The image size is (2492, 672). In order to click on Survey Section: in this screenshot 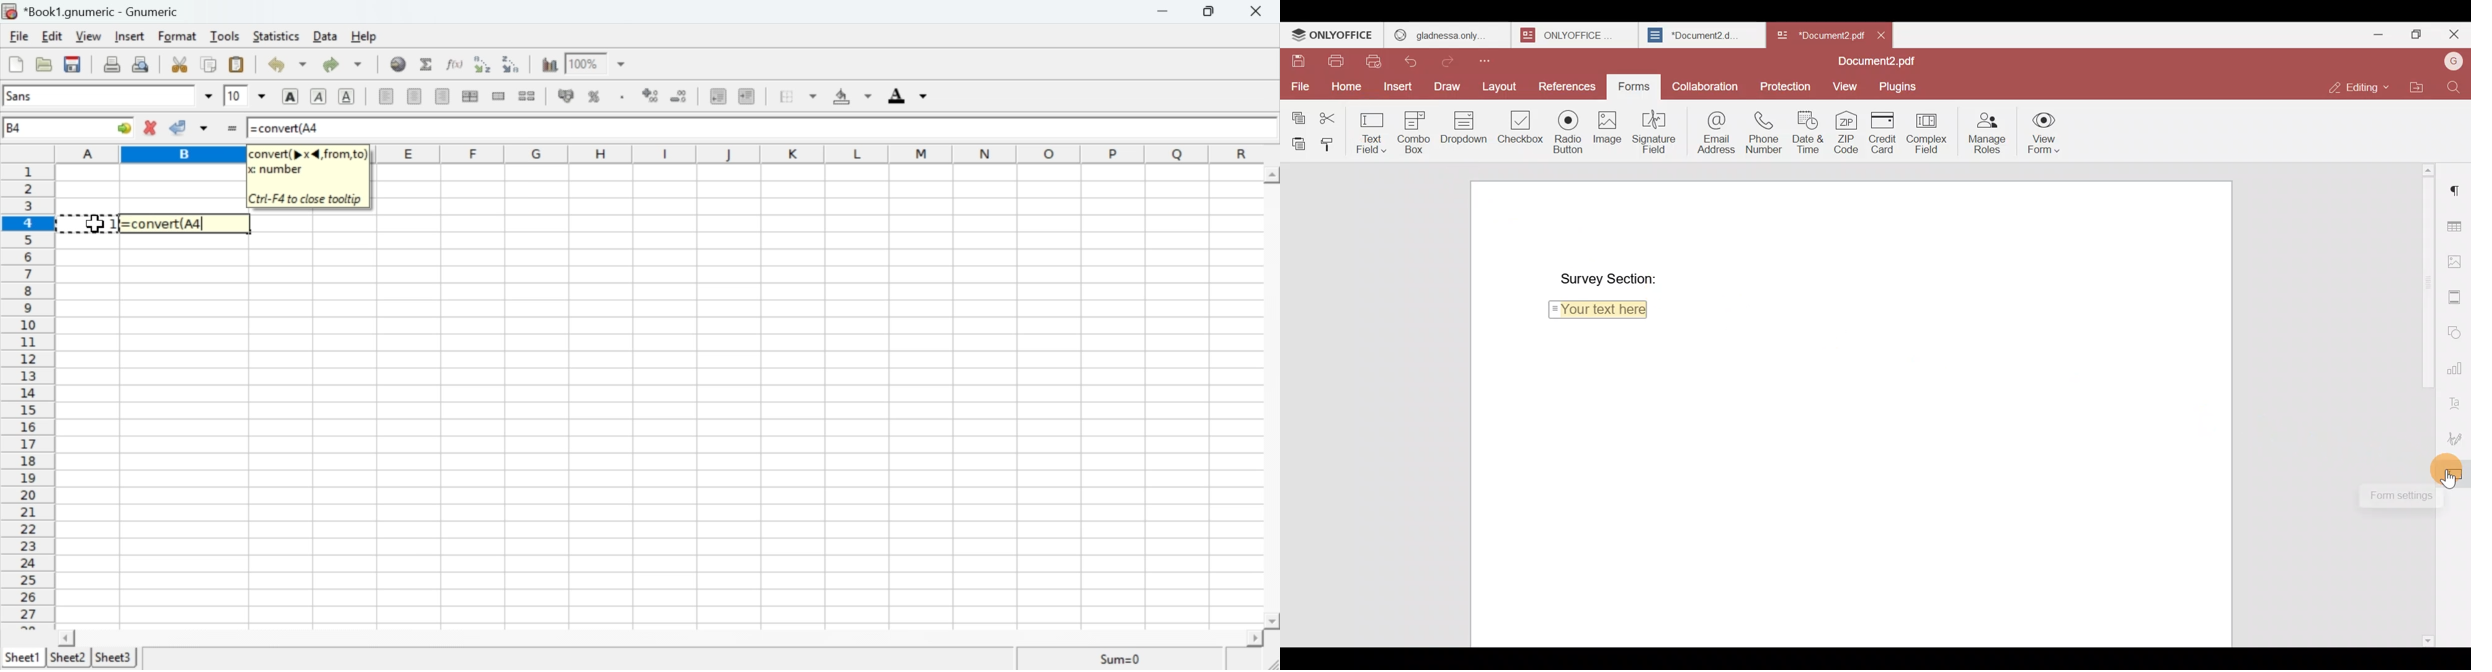, I will do `click(1598, 277)`.